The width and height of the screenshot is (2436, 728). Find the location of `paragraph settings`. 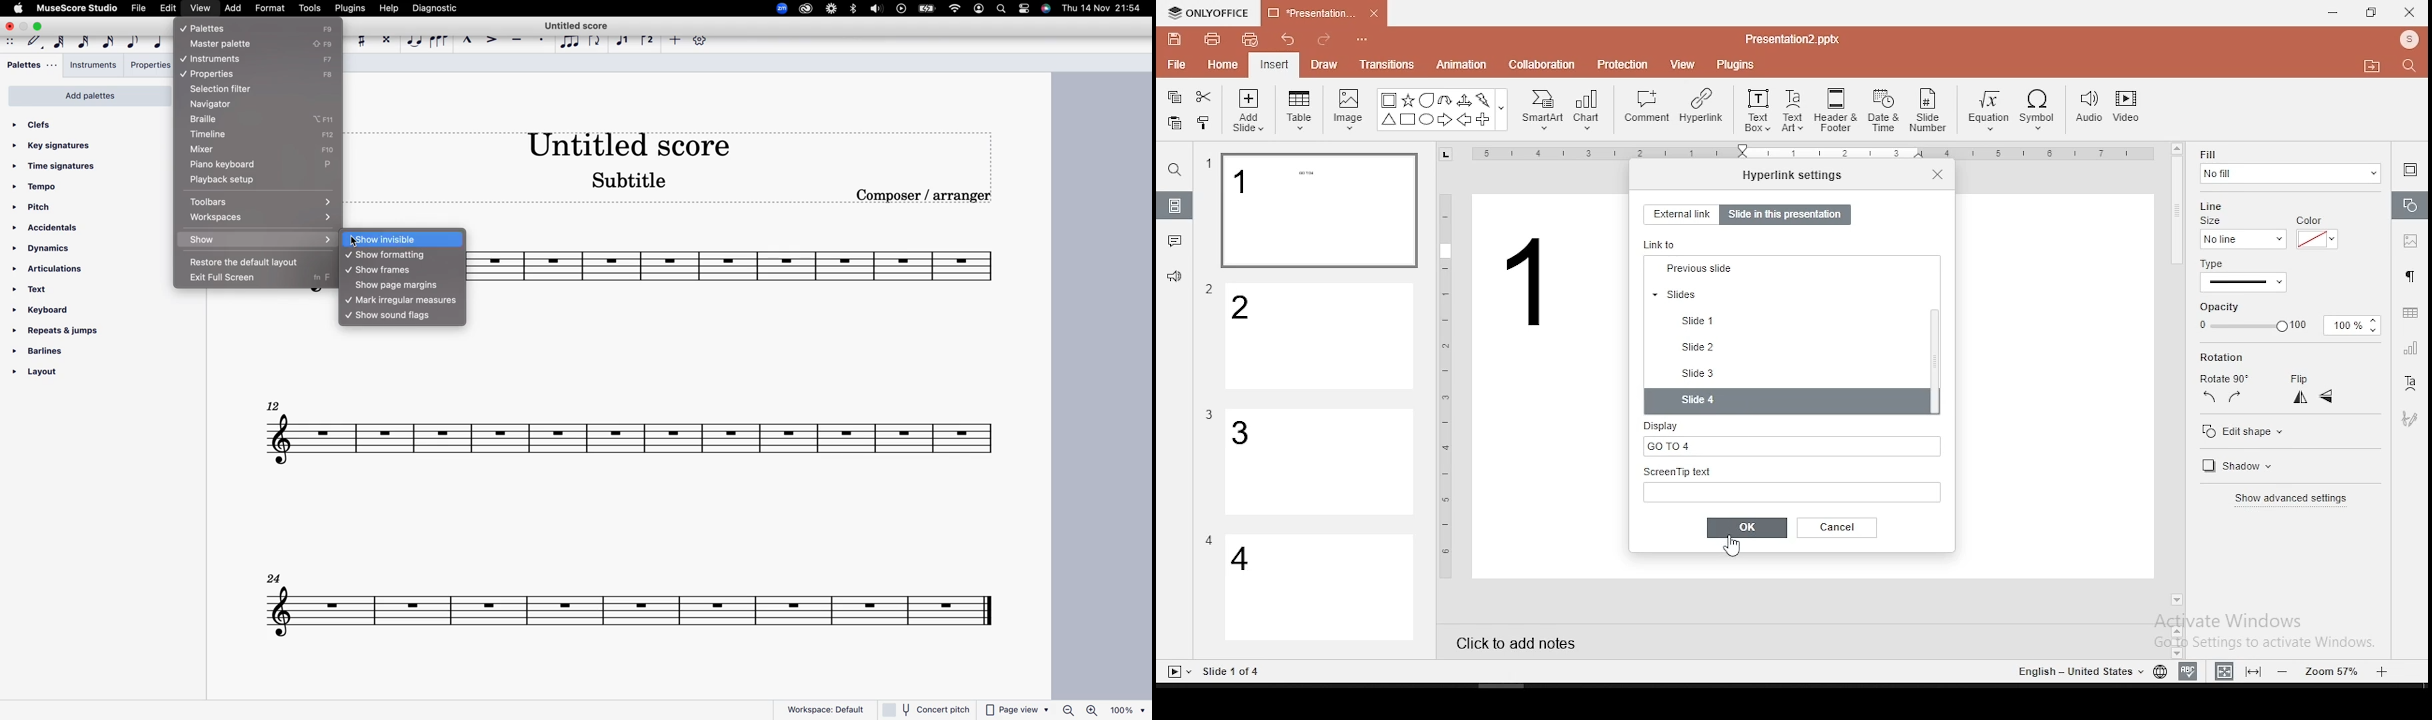

paragraph settings is located at coordinates (2408, 274).